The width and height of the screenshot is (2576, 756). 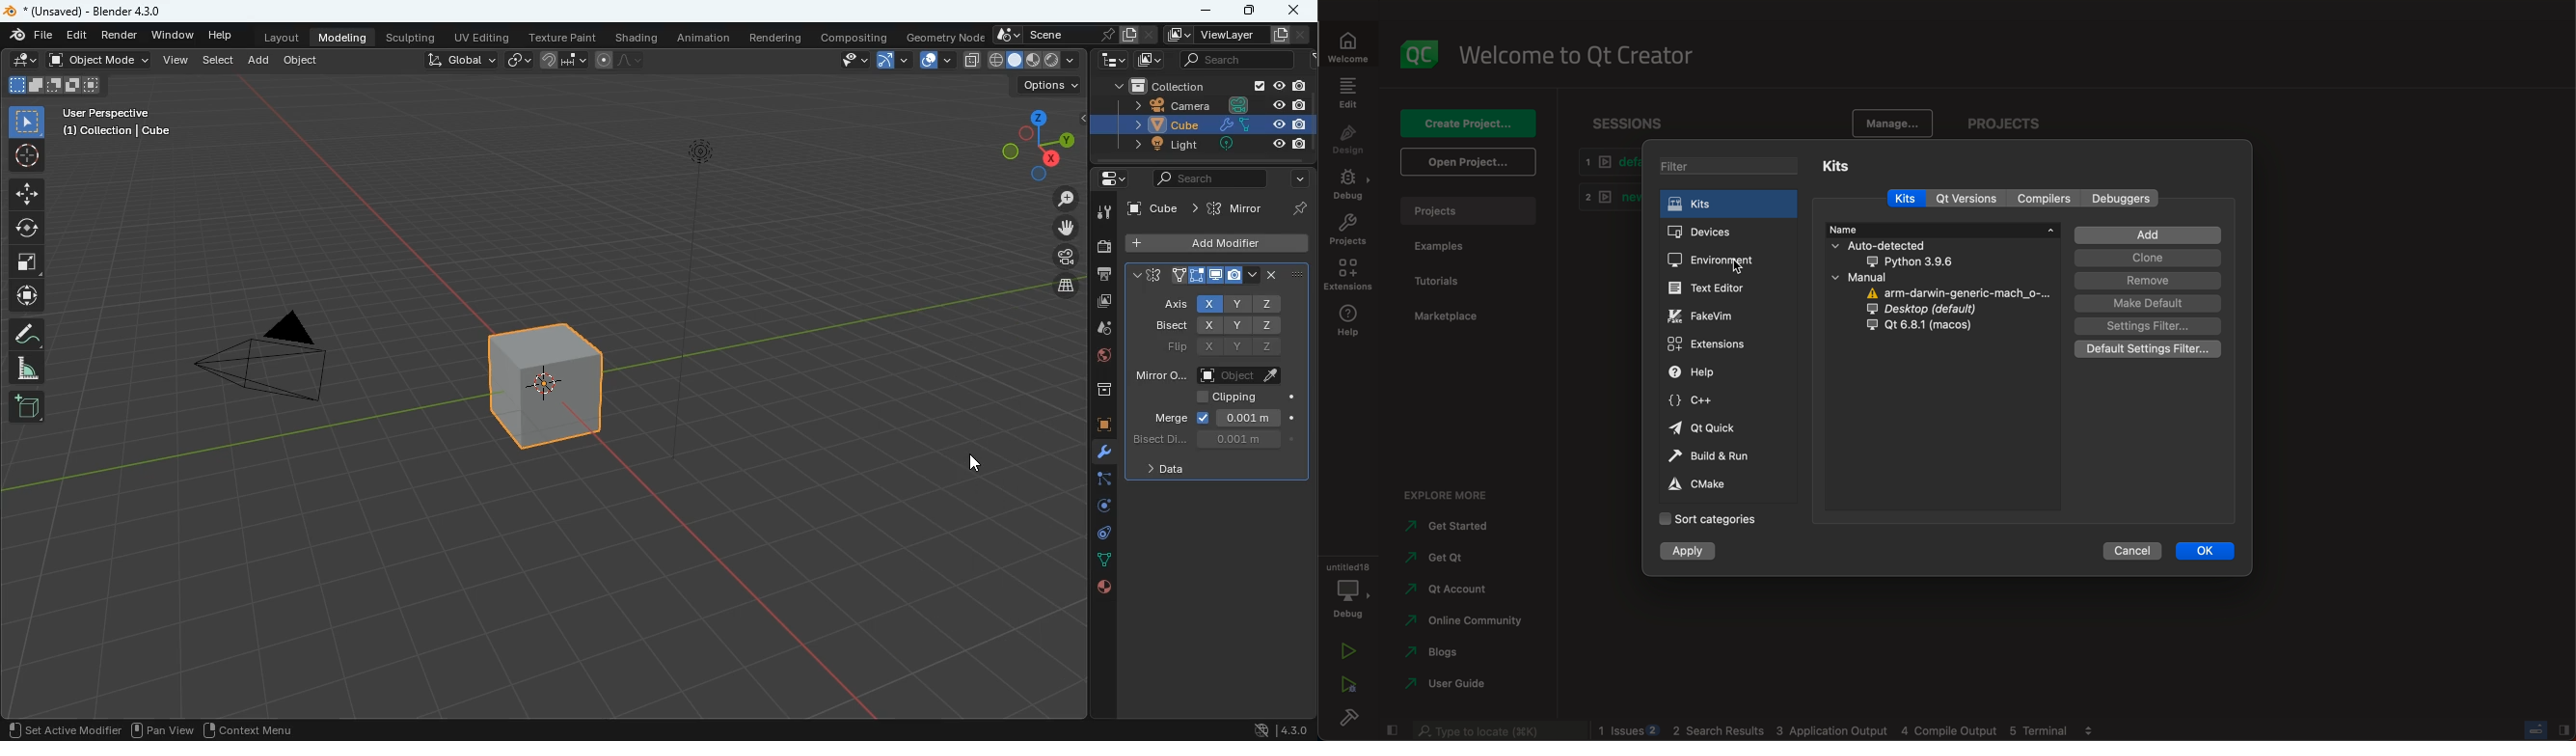 What do you see at coordinates (1724, 233) in the screenshot?
I see `devices` at bounding box center [1724, 233].